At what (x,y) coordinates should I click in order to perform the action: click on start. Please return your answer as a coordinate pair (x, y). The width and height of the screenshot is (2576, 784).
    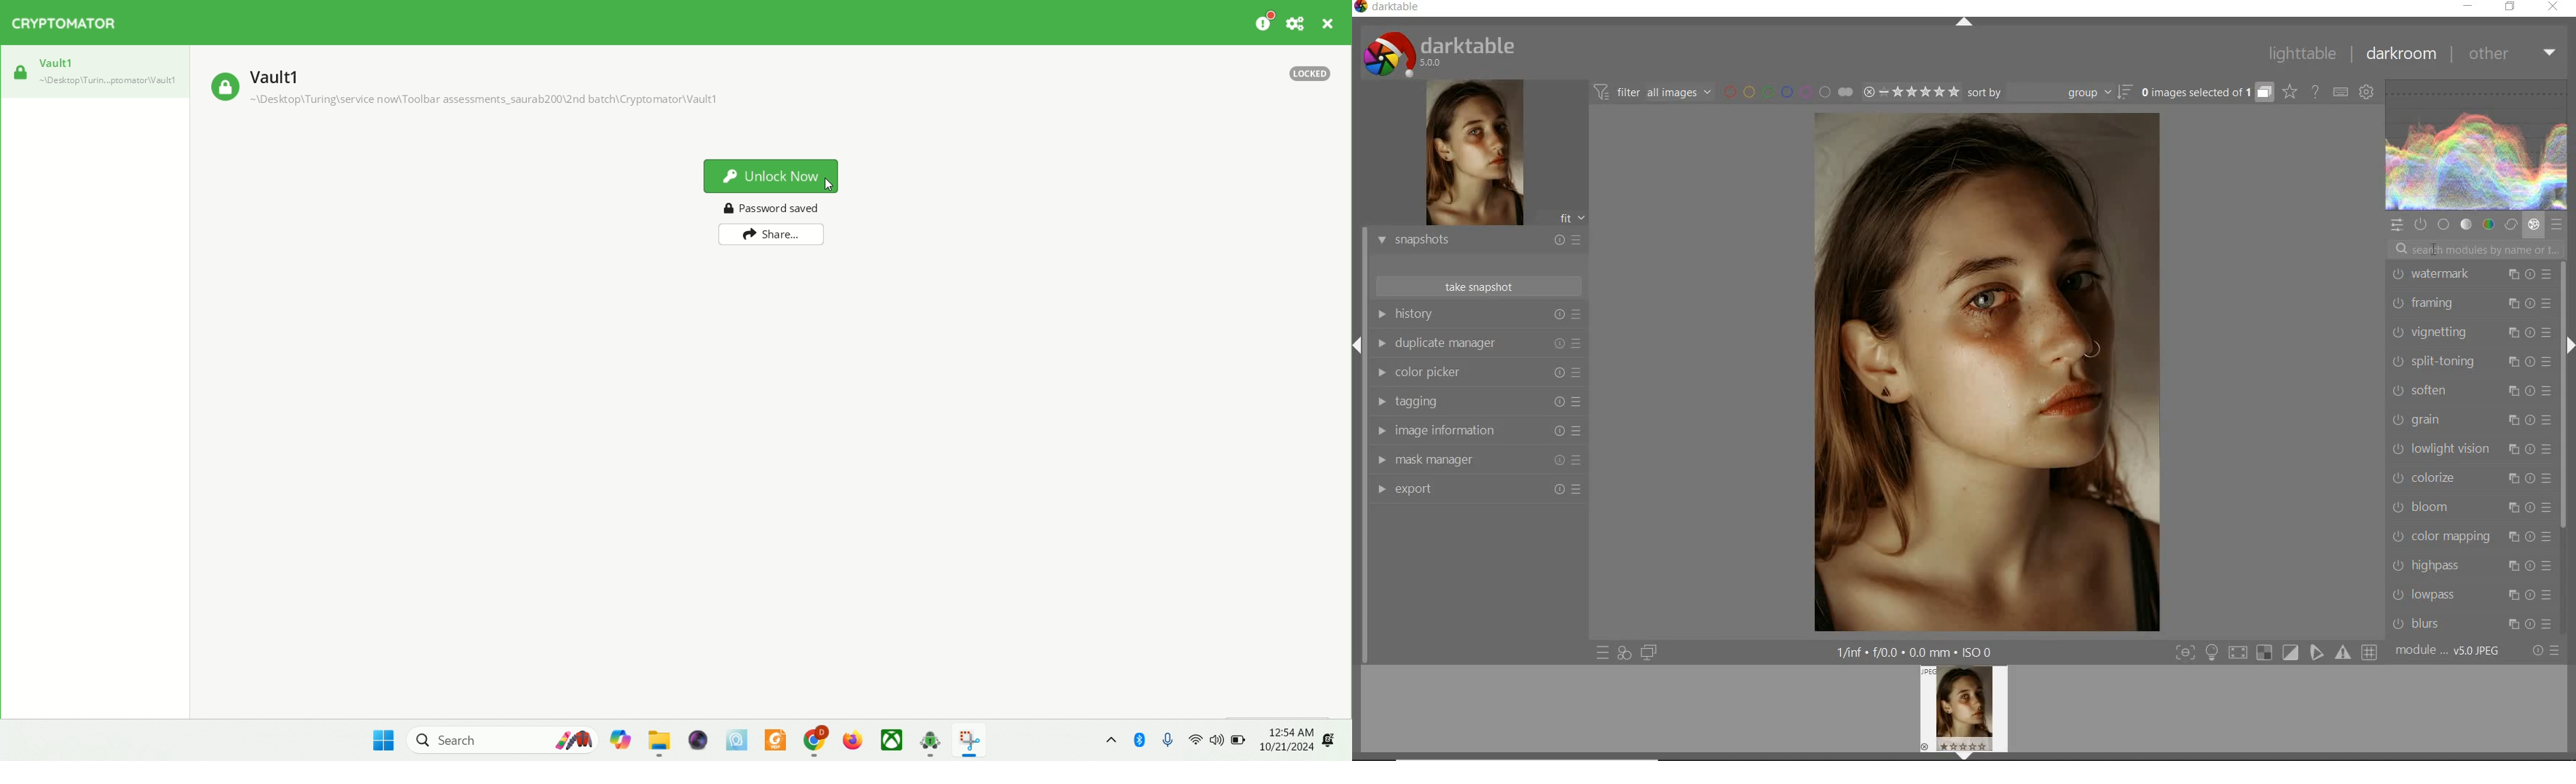
    Looking at the image, I should click on (382, 739).